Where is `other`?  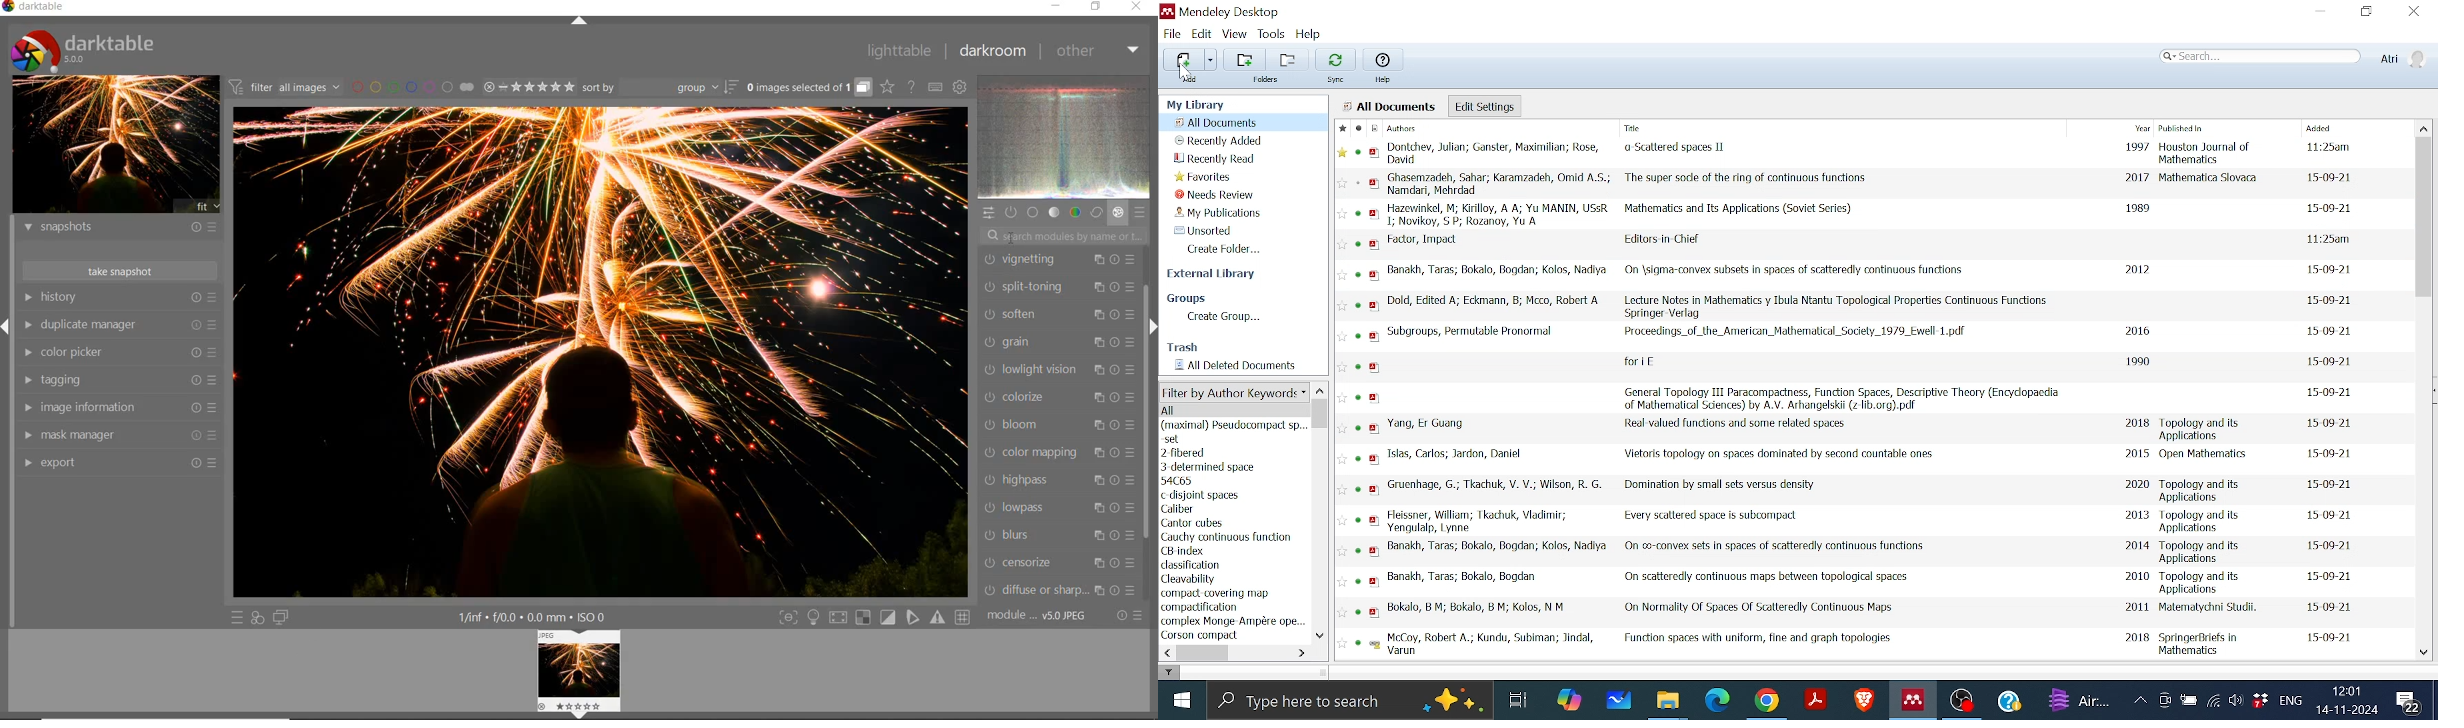 other is located at coordinates (1099, 52).